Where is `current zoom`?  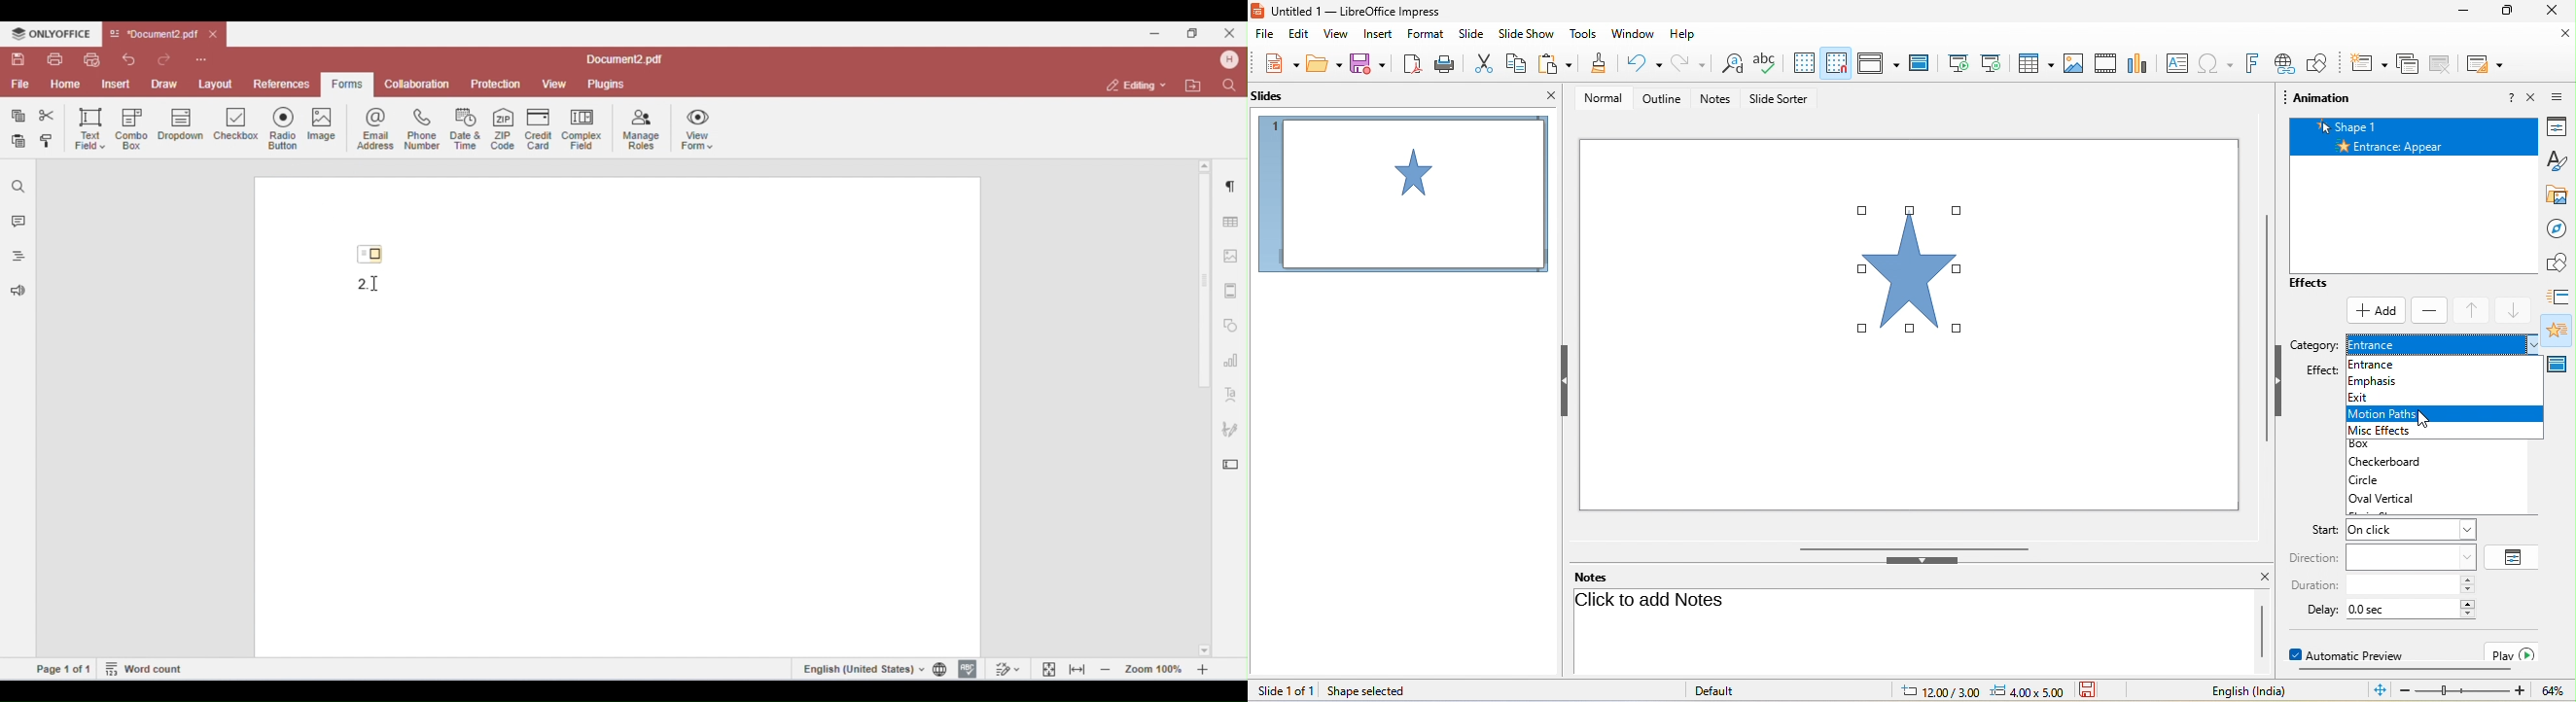 current zoom is located at coordinates (2553, 690).